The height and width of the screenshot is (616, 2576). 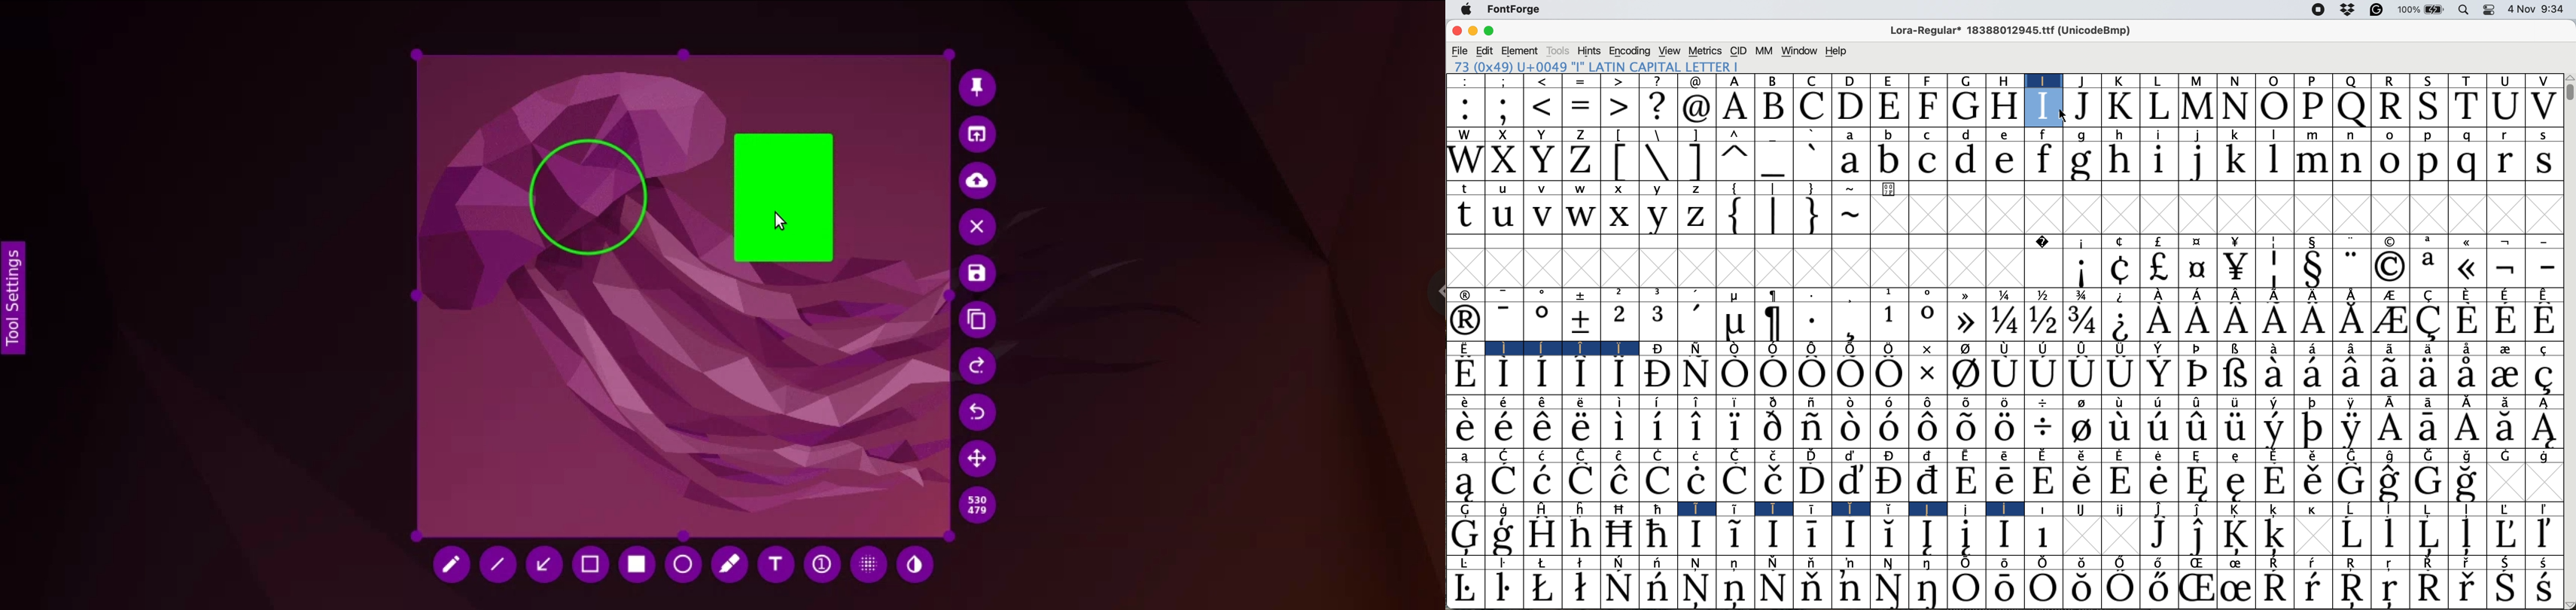 What do you see at coordinates (2081, 429) in the screenshot?
I see `Symbol` at bounding box center [2081, 429].